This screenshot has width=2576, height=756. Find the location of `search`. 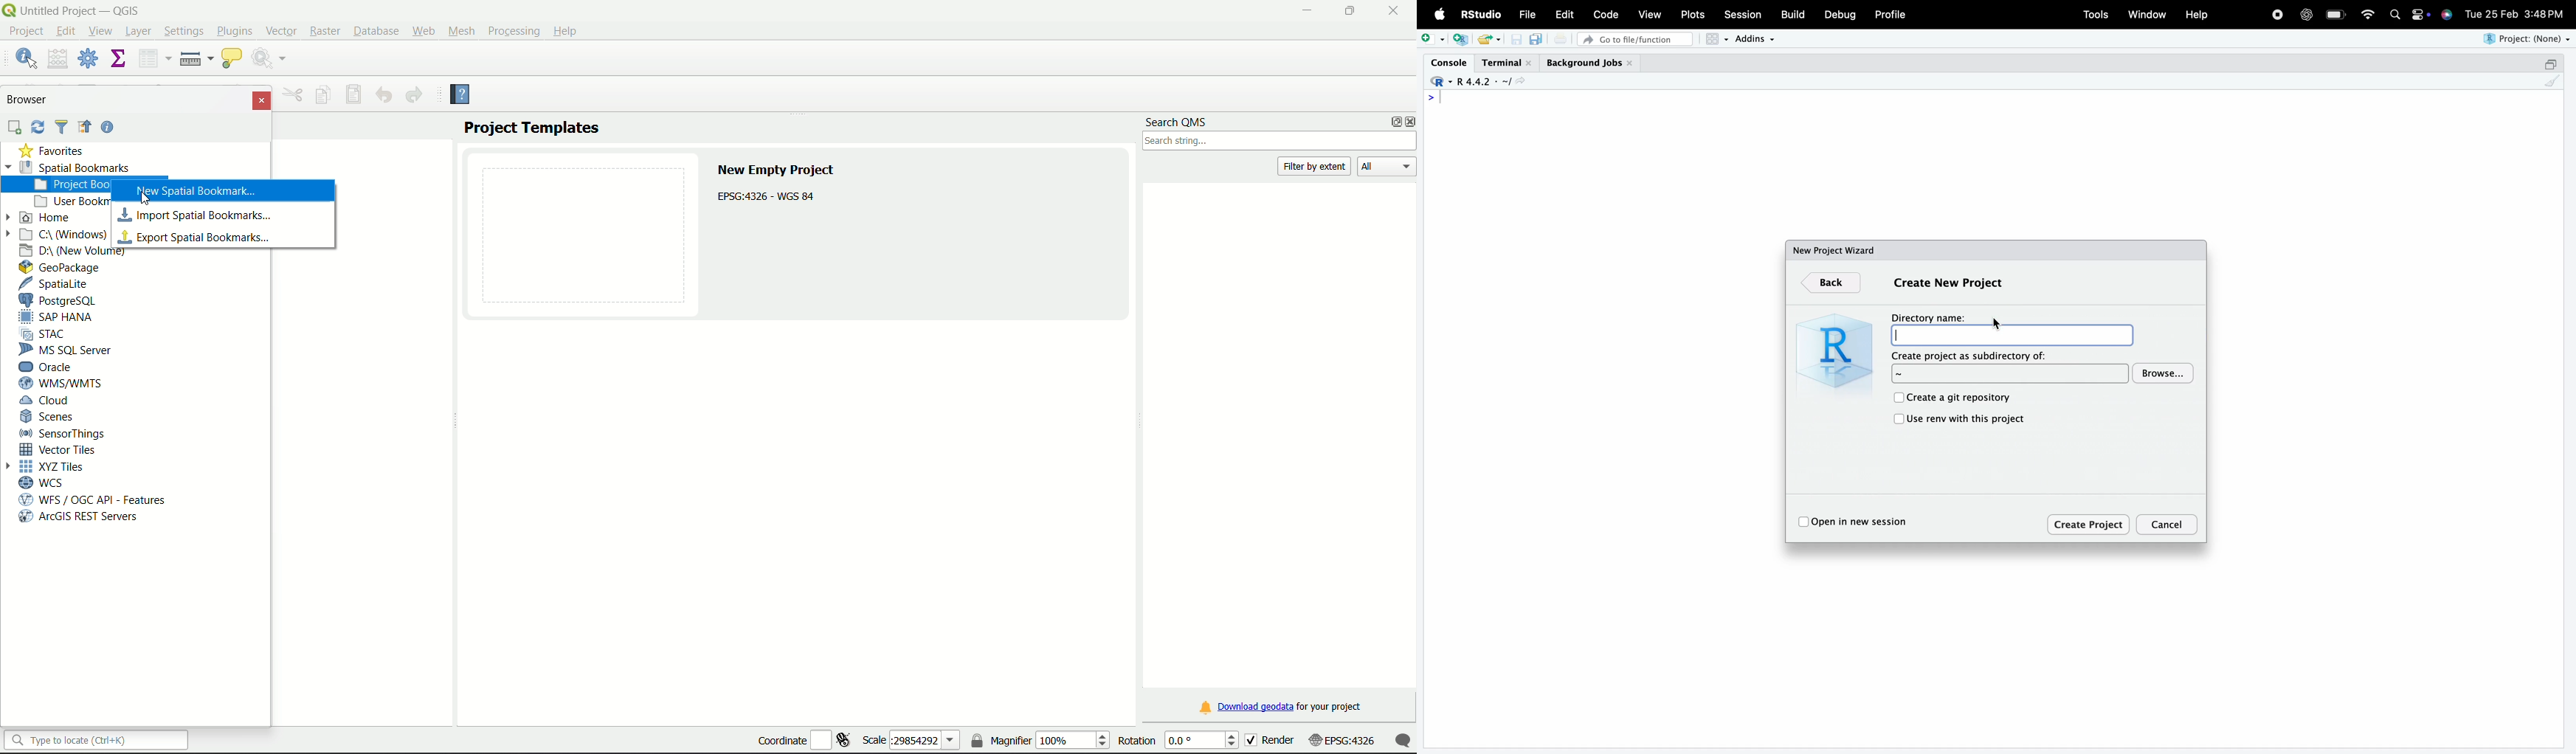

search is located at coordinates (2396, 15).